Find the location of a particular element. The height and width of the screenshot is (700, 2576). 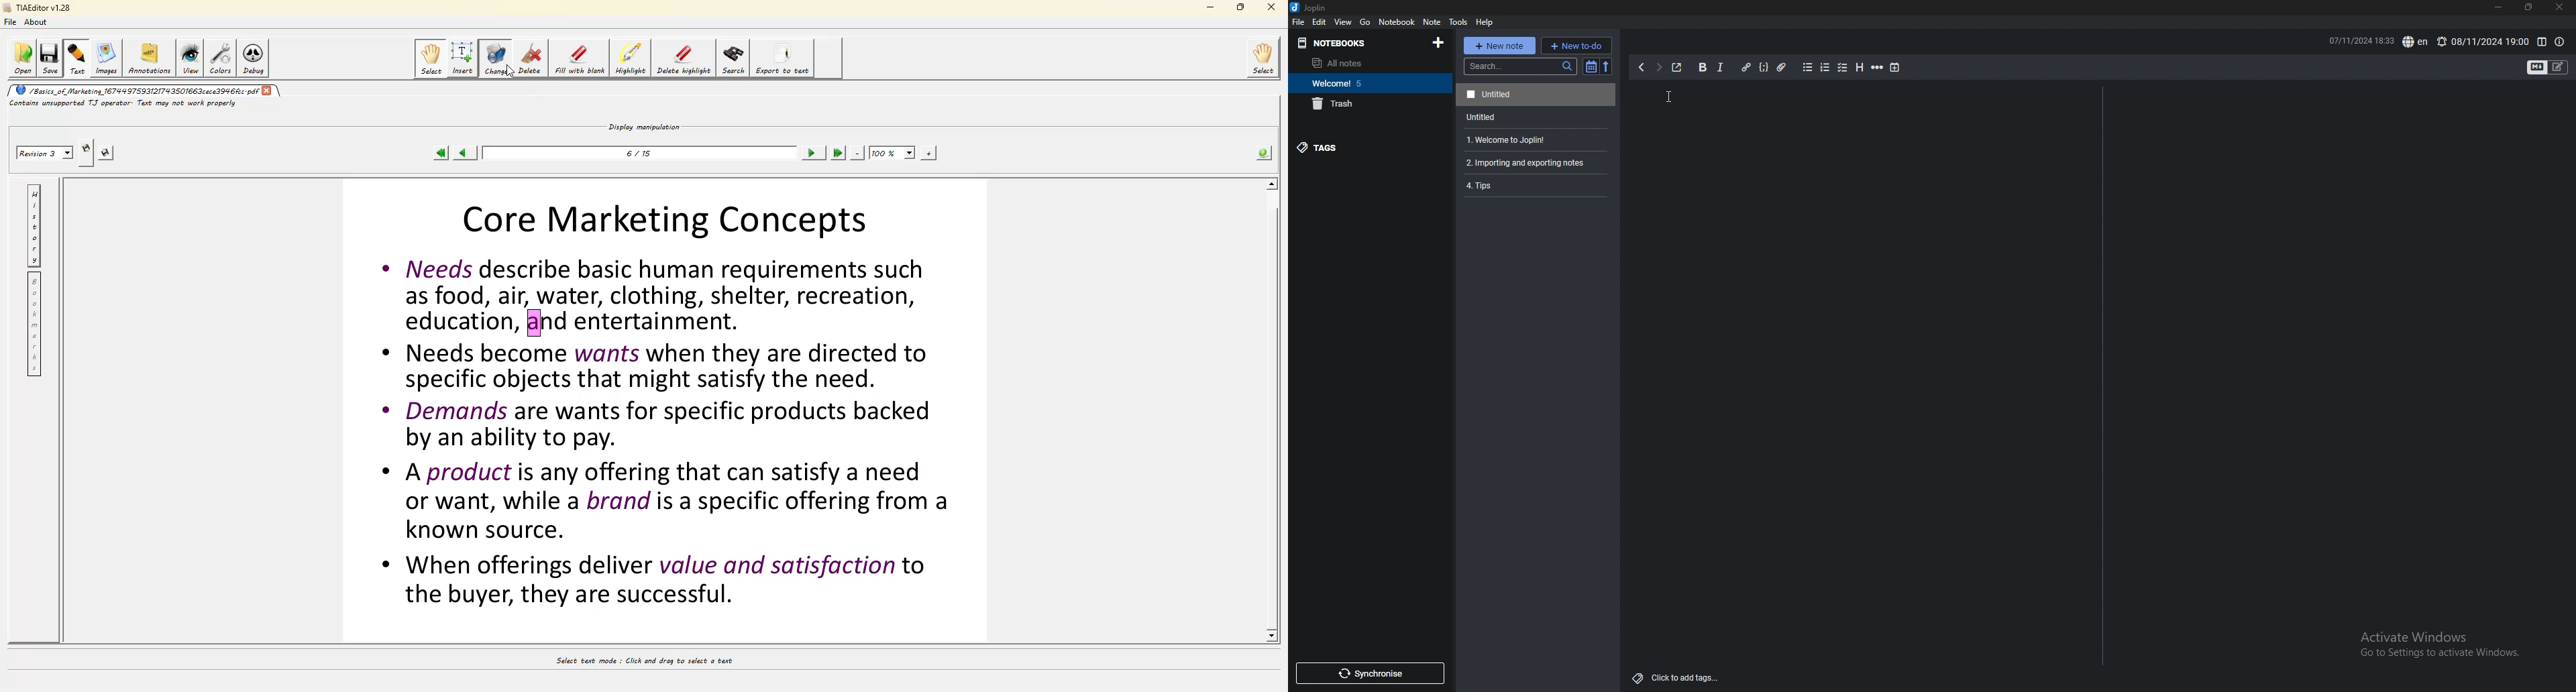

code is located at coordinates (1764, 68).